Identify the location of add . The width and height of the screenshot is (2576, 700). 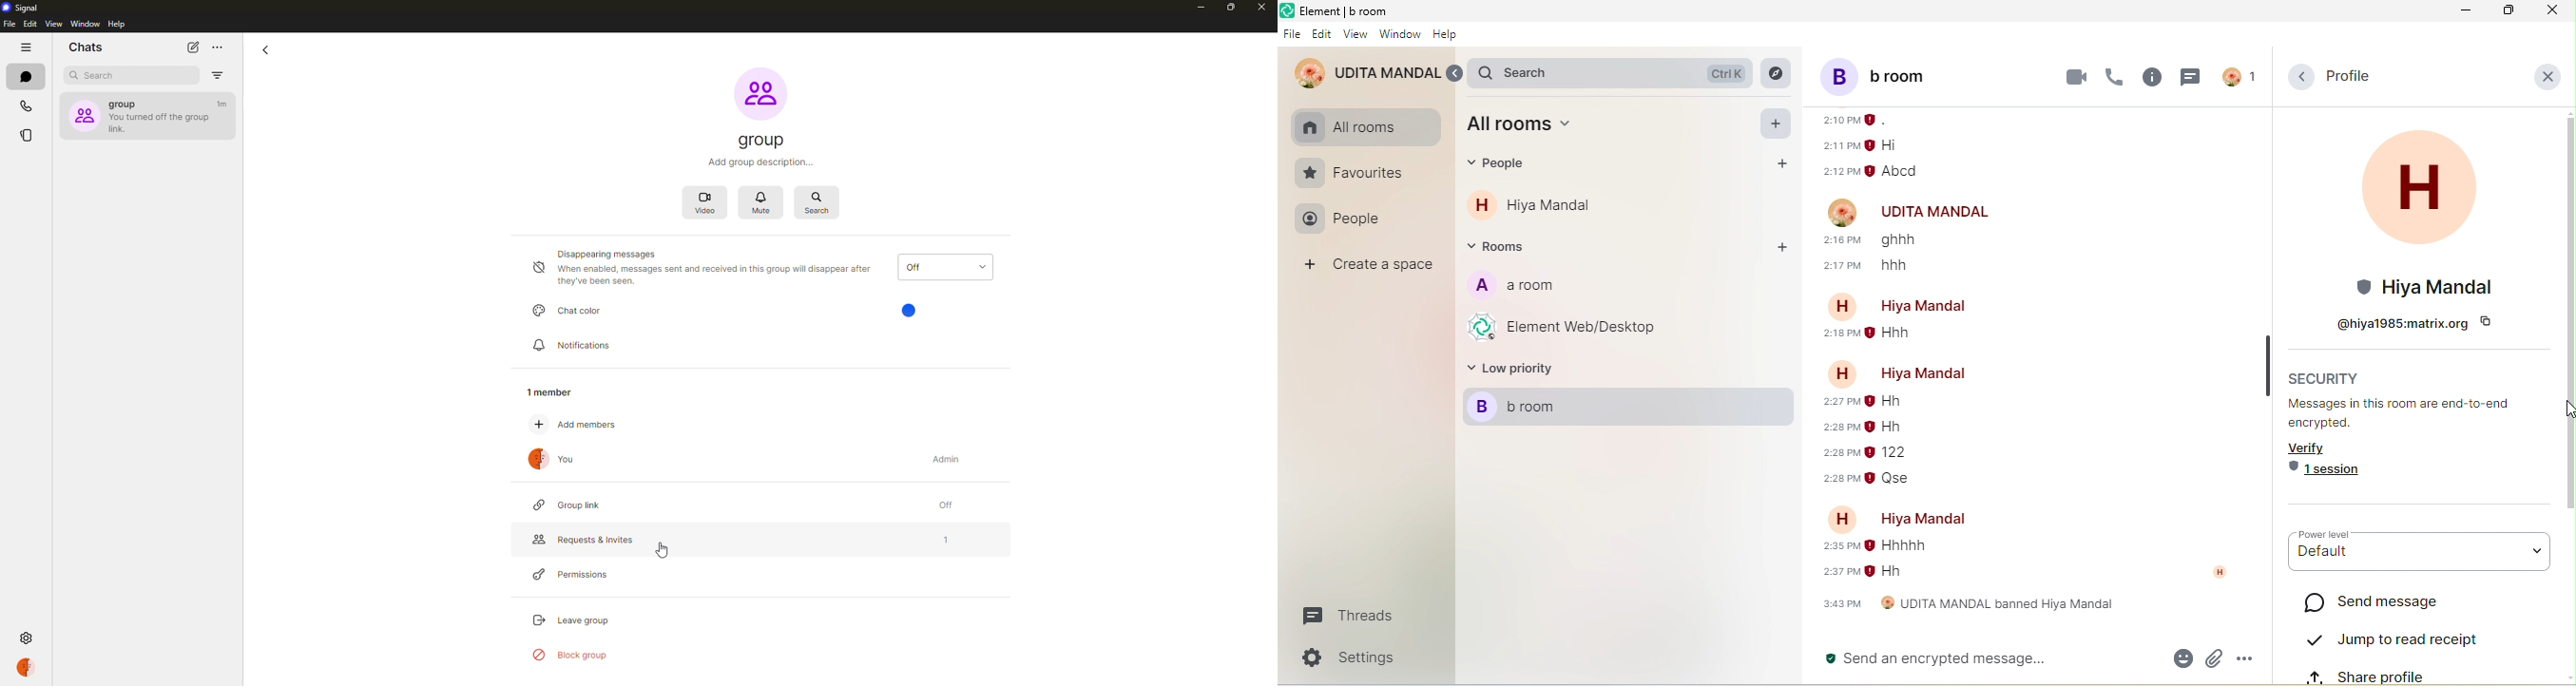
(1778, 124).